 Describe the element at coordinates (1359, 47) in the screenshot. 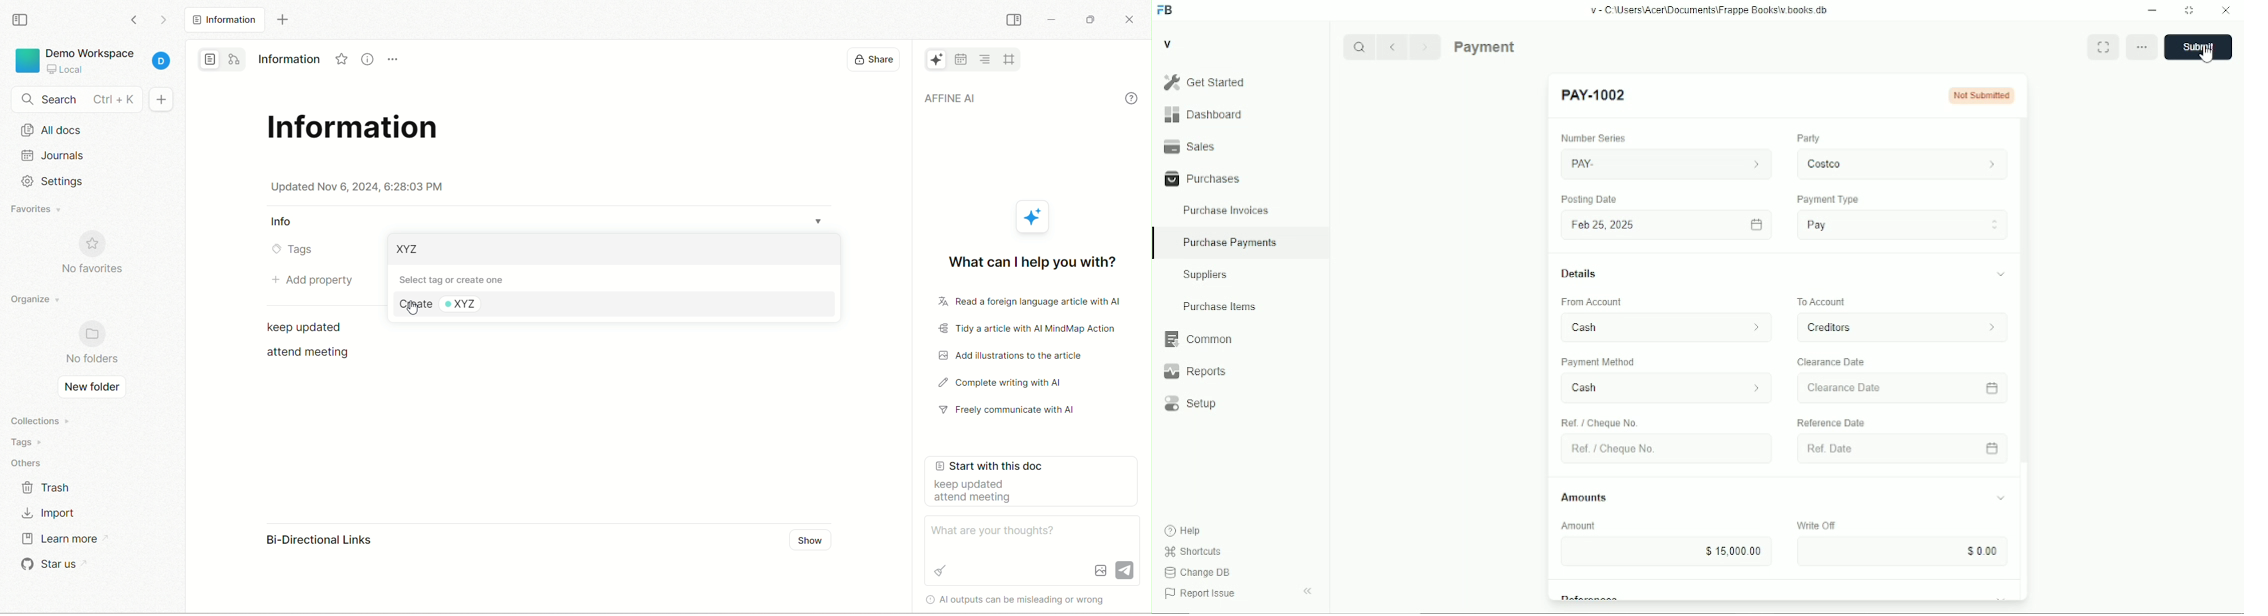

I see `Search` at that location.